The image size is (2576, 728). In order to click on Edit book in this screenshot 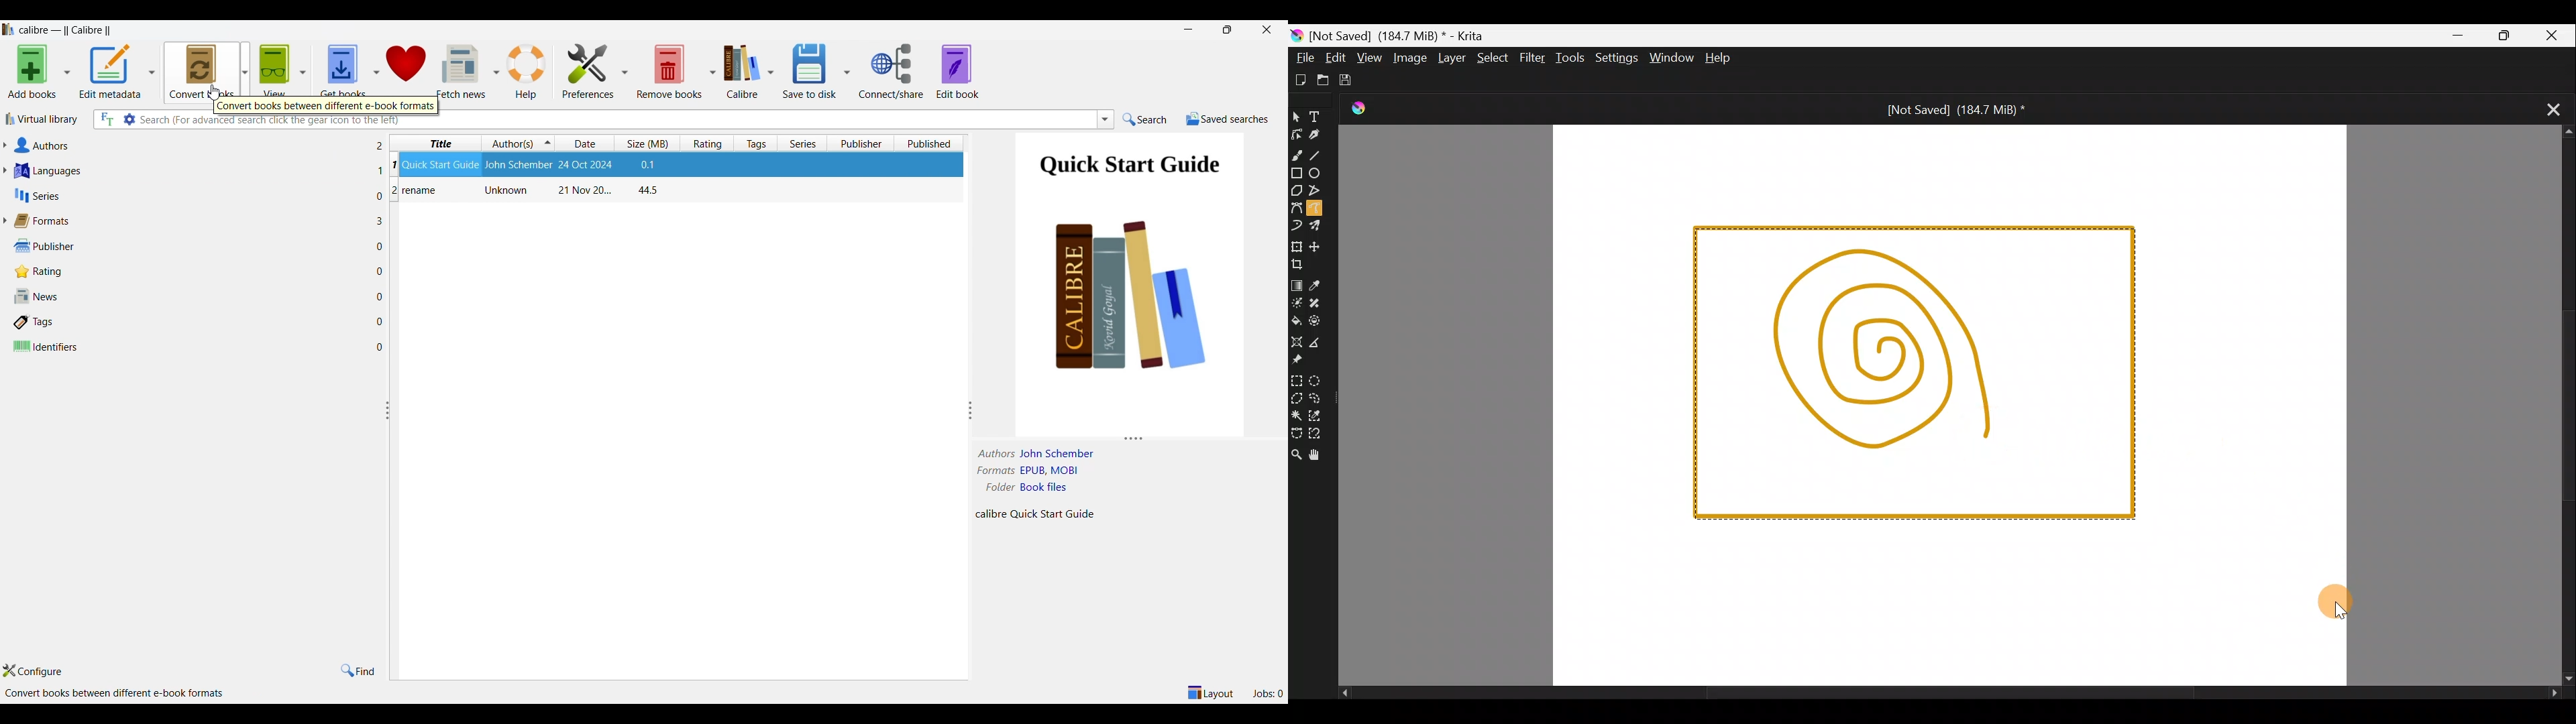, I will do `click(957, 72)`.